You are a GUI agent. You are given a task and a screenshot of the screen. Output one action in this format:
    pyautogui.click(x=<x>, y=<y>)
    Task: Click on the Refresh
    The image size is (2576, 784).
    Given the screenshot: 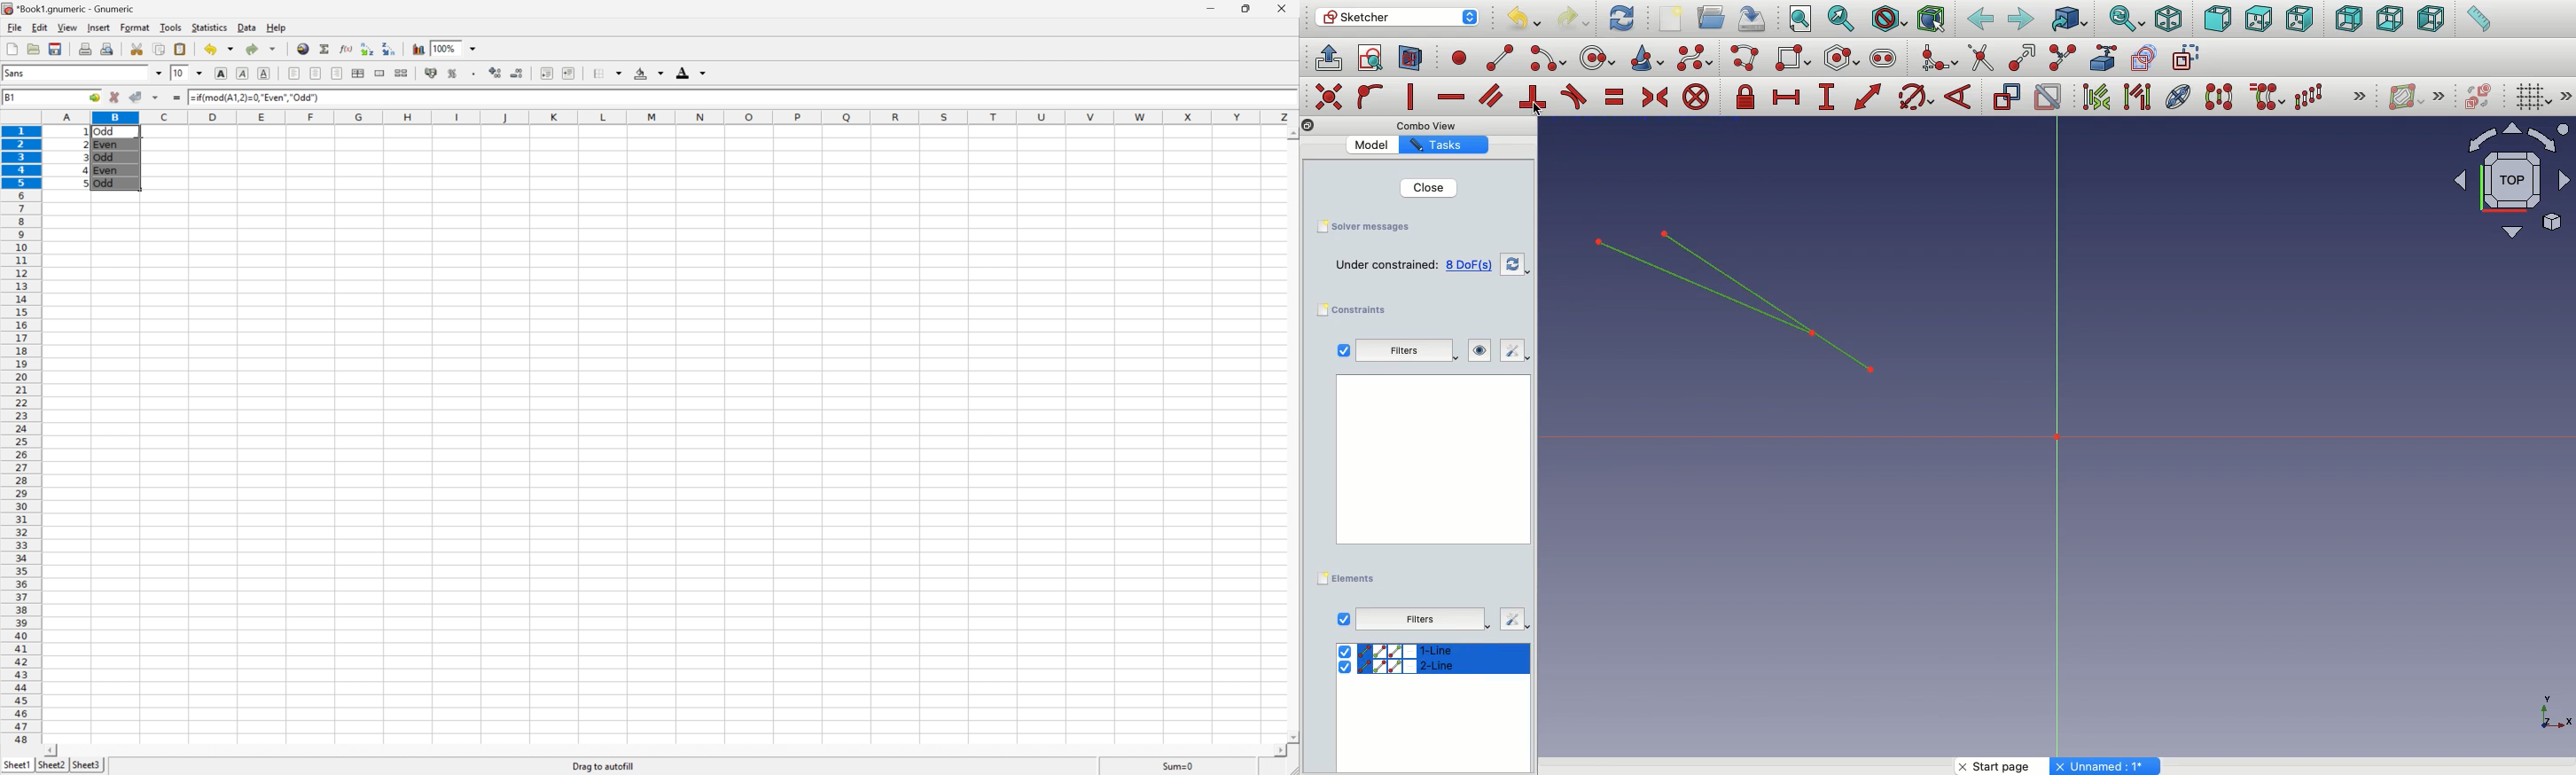 What is the action you would take?
    pyautogui.click(x=1512, y=266)
    